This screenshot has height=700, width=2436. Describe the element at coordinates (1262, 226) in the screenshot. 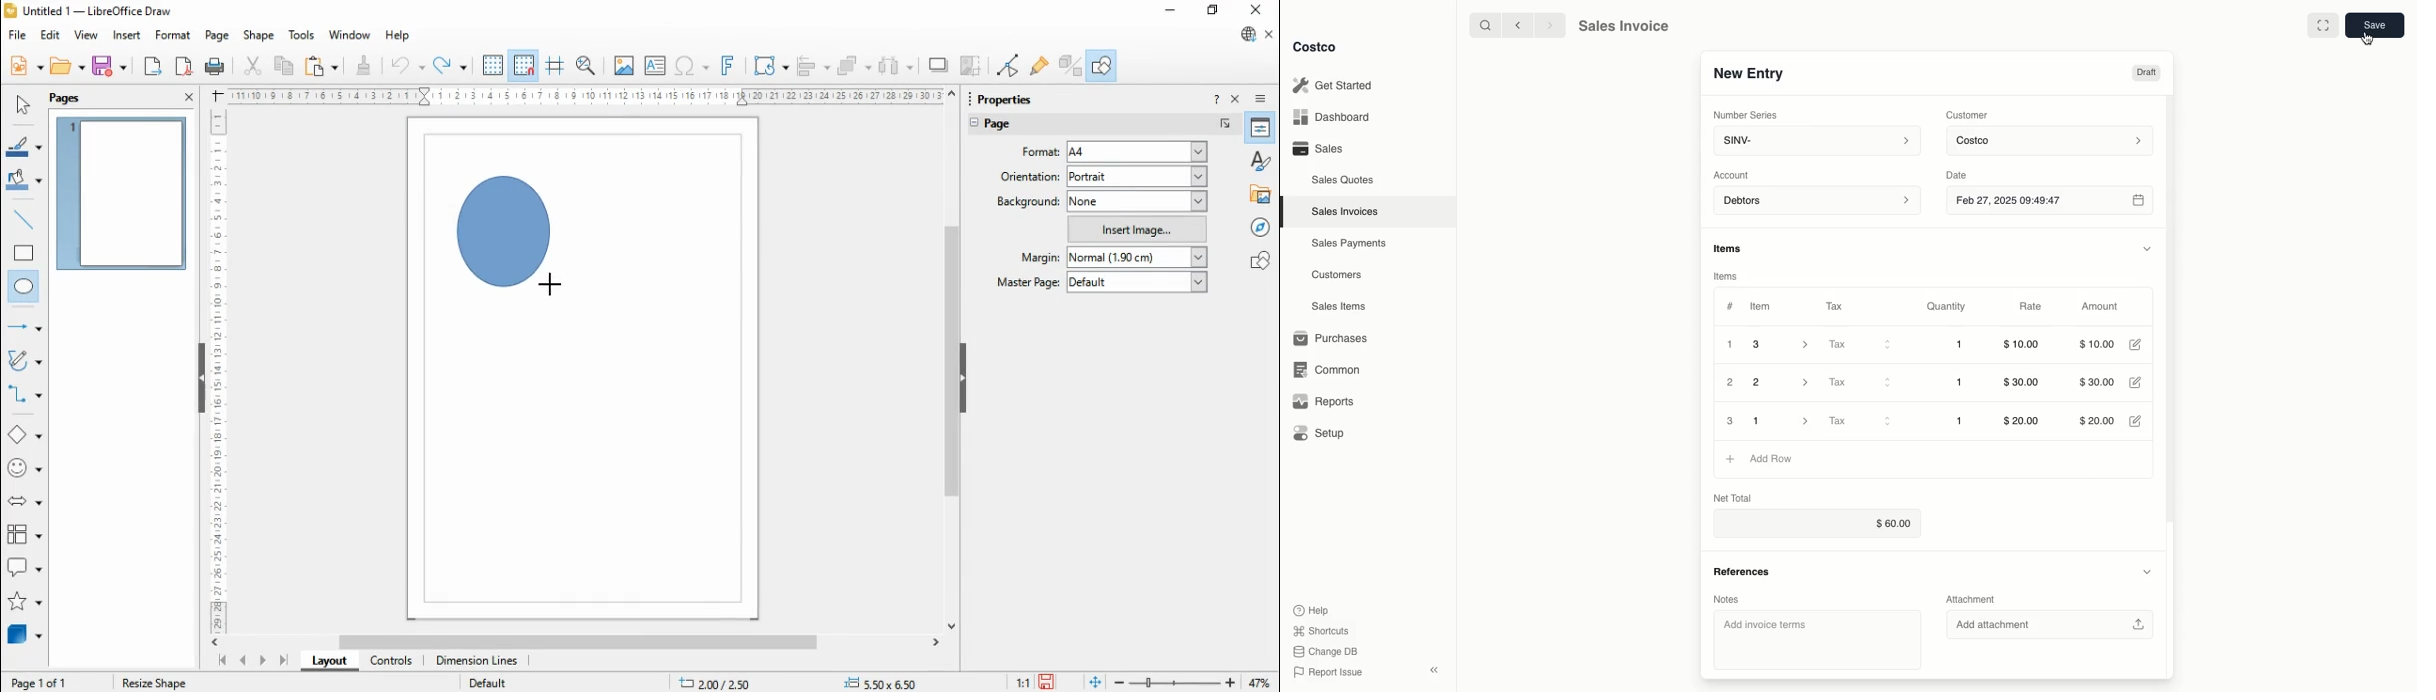

I see `navigator` at that location.